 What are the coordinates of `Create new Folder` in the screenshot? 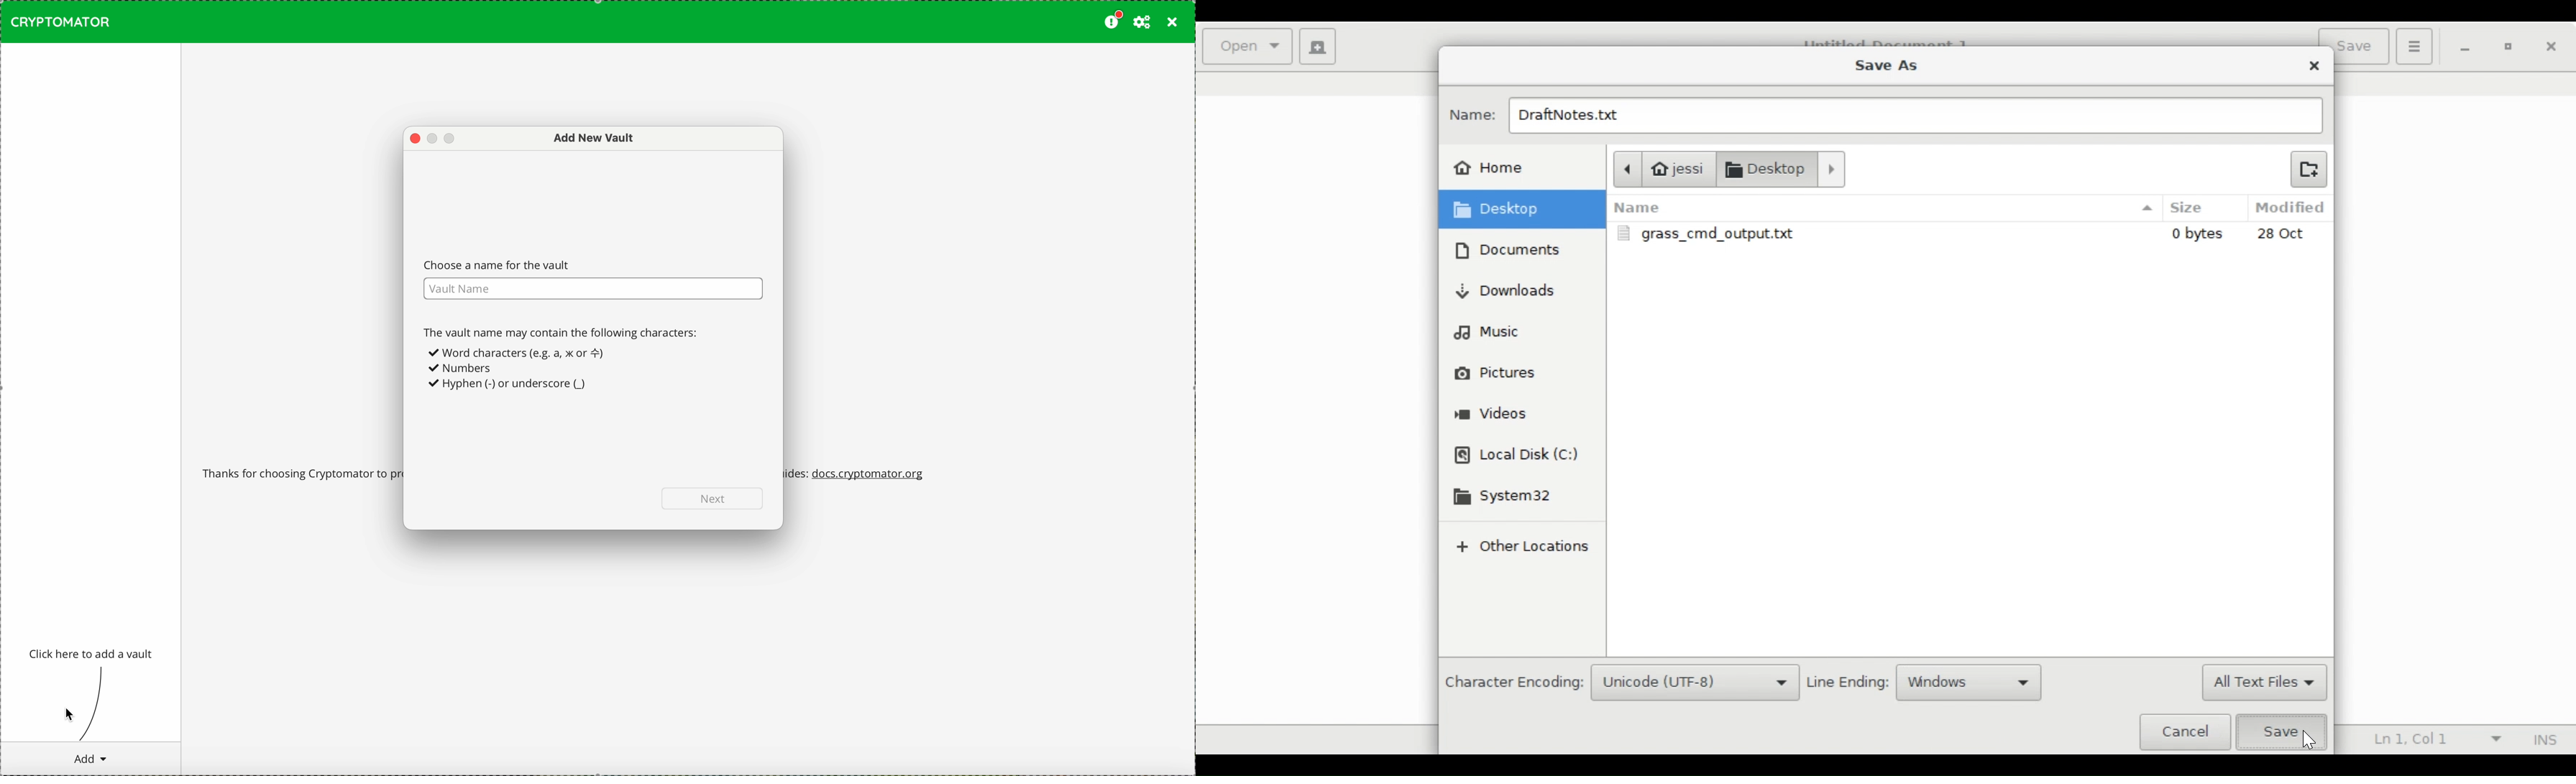 It's located at (2308, 167).